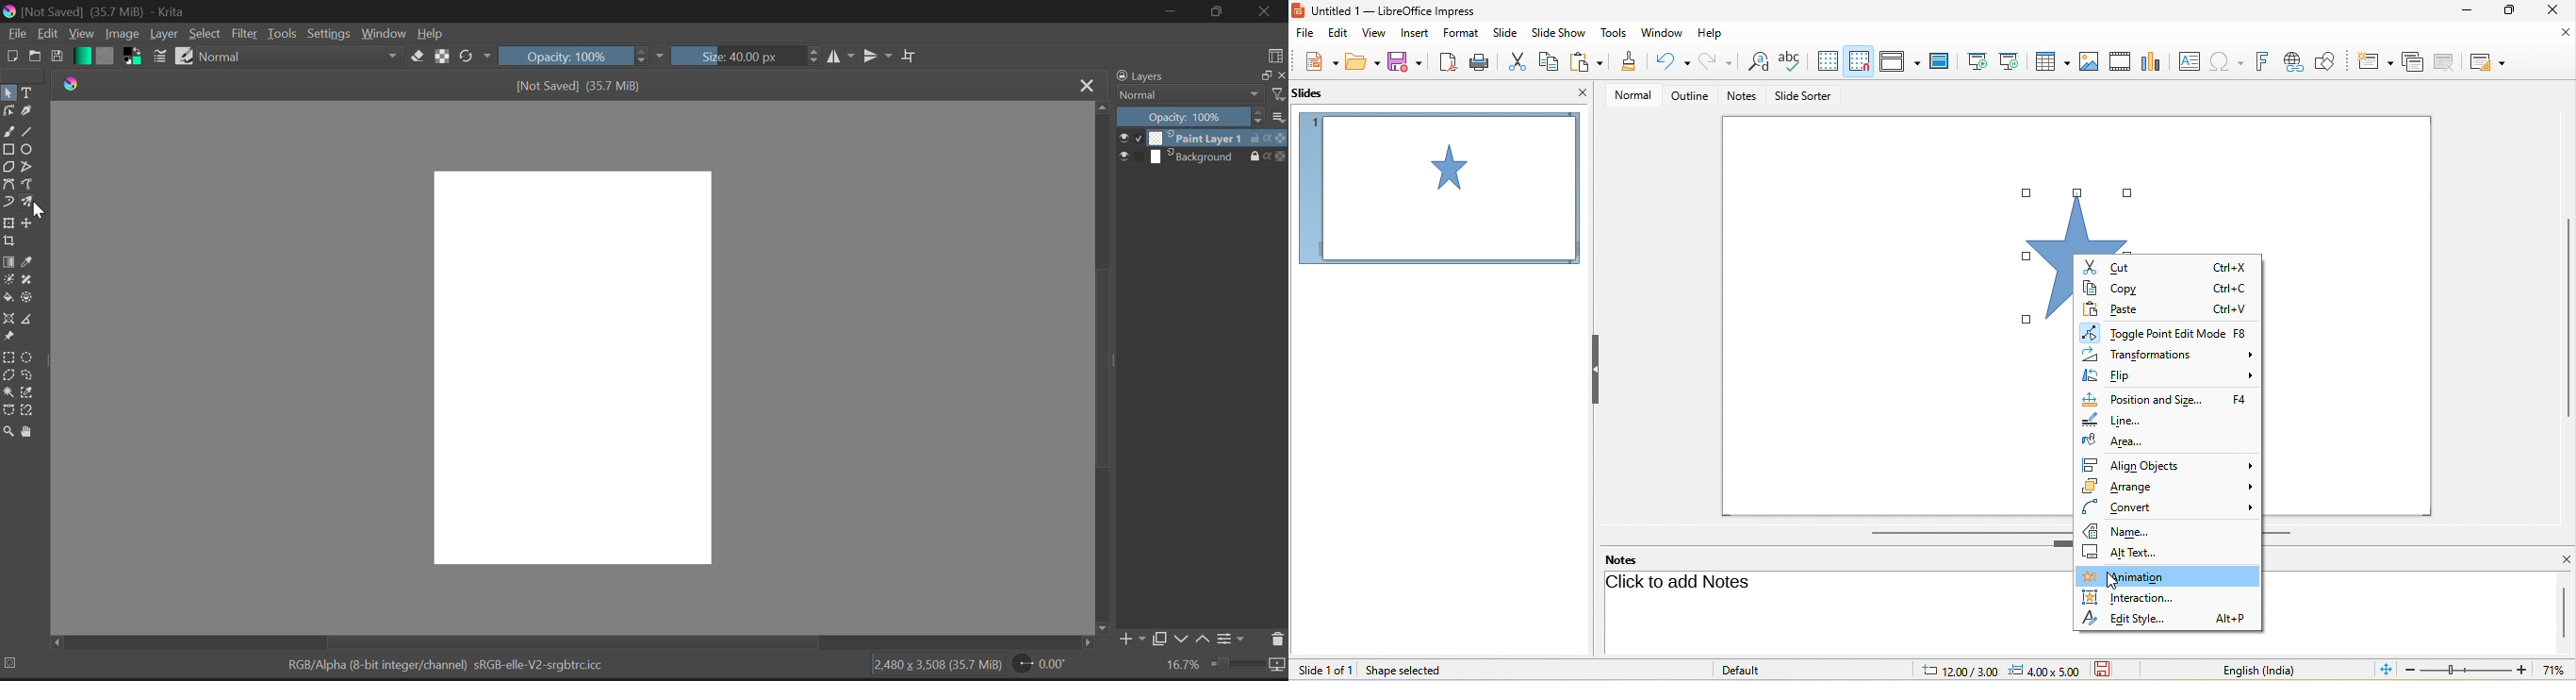  Describe the element at coordinates (2556, 559) in the screenshot. I see `close` at that location.